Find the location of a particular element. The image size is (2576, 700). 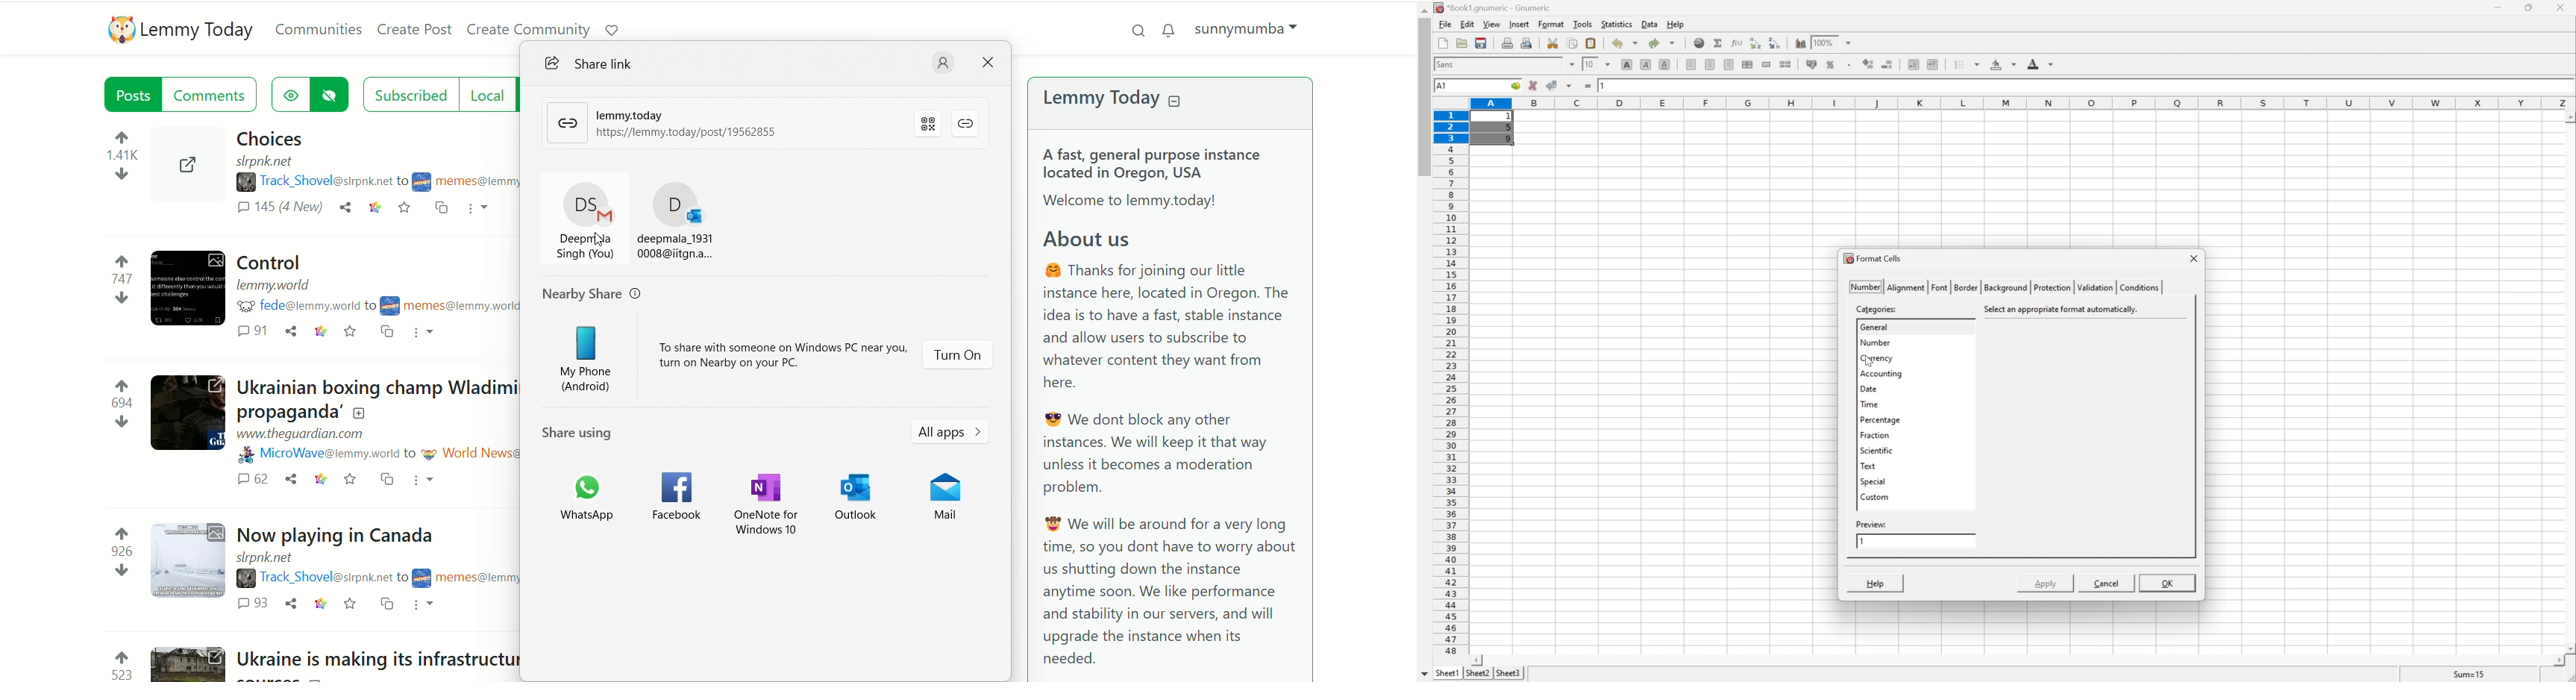

Set the format of the selected cells to include a thousands separator is located at coordinates (1851, 65).